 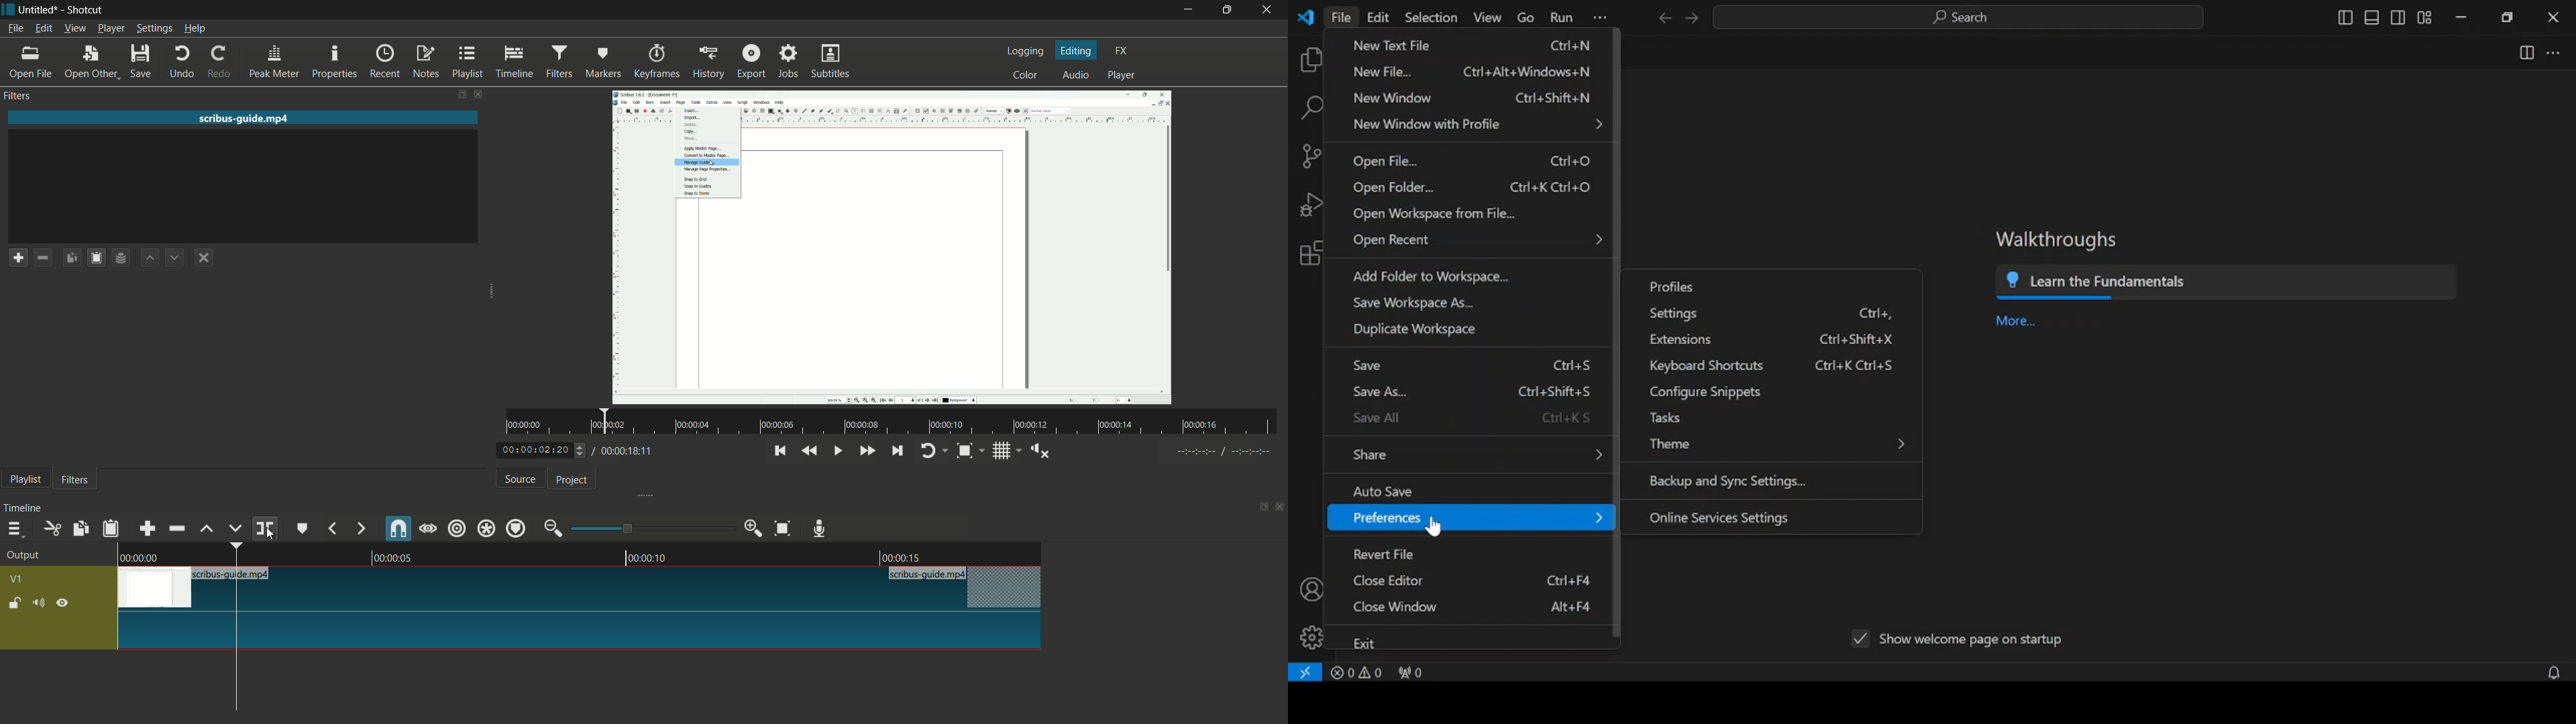 I want to click on previous, so click(x=1664, y=18).